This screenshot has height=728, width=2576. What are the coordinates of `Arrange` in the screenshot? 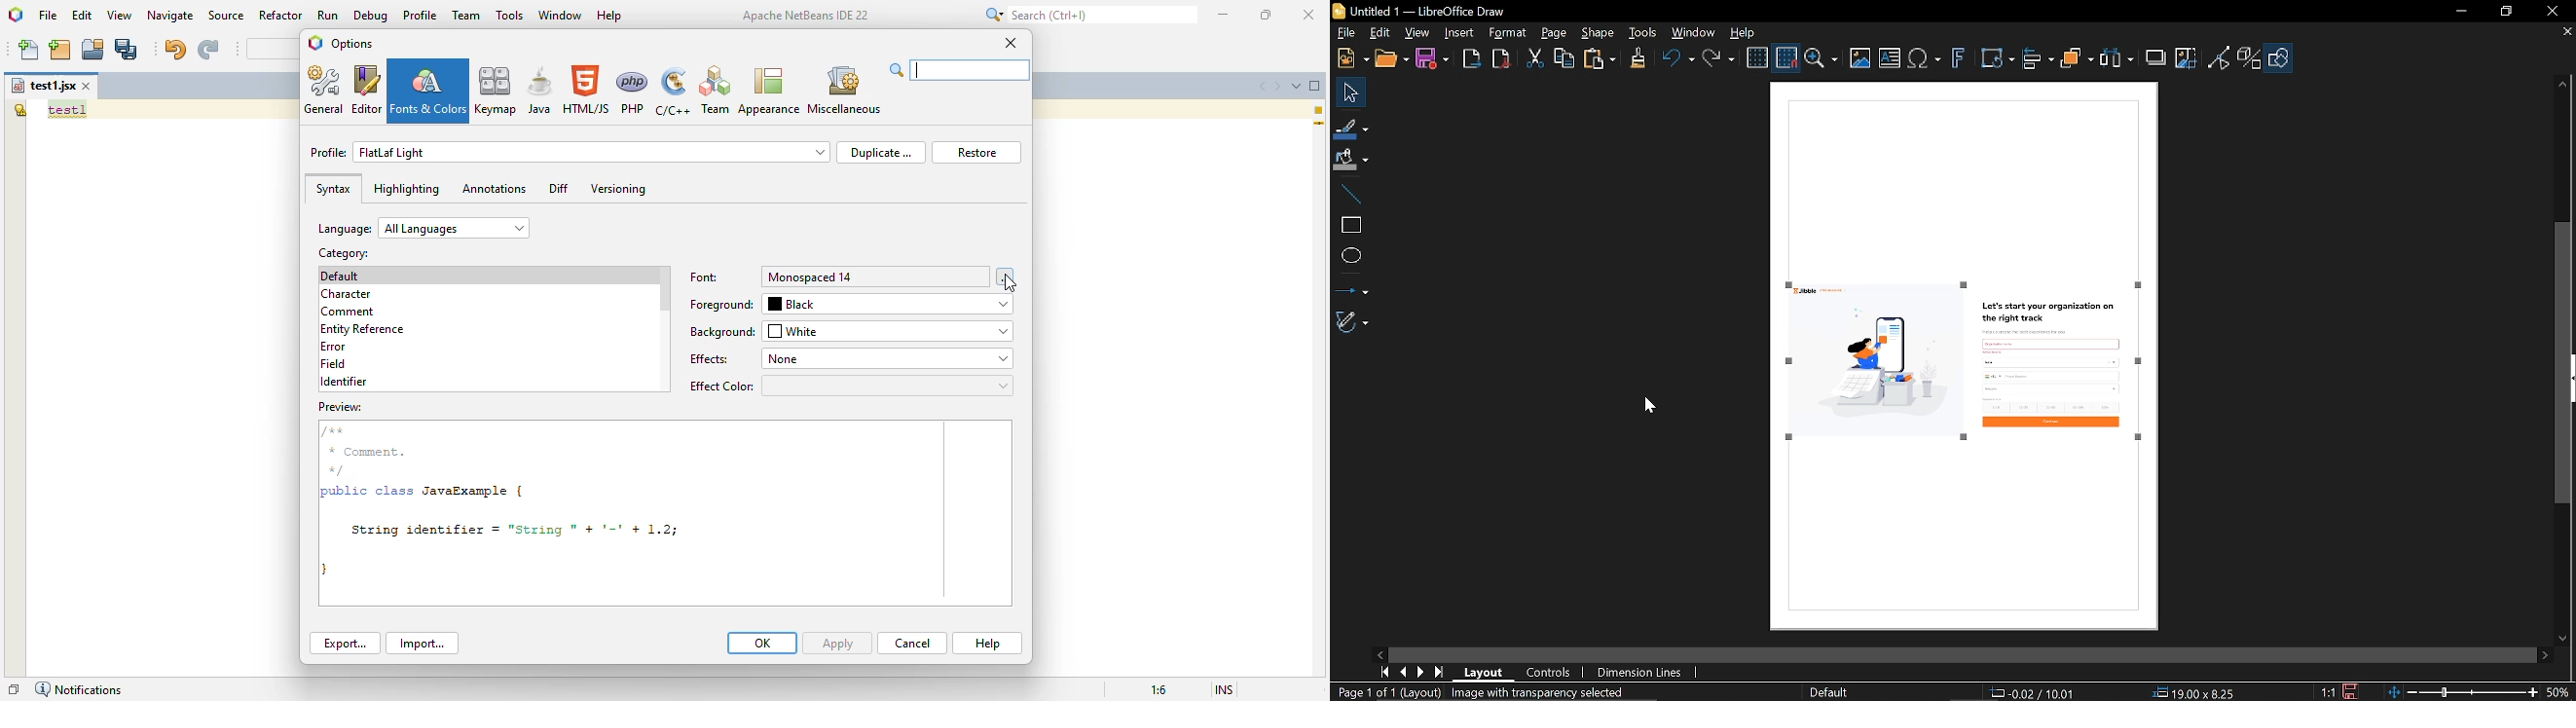 It's located at (2078, 61).